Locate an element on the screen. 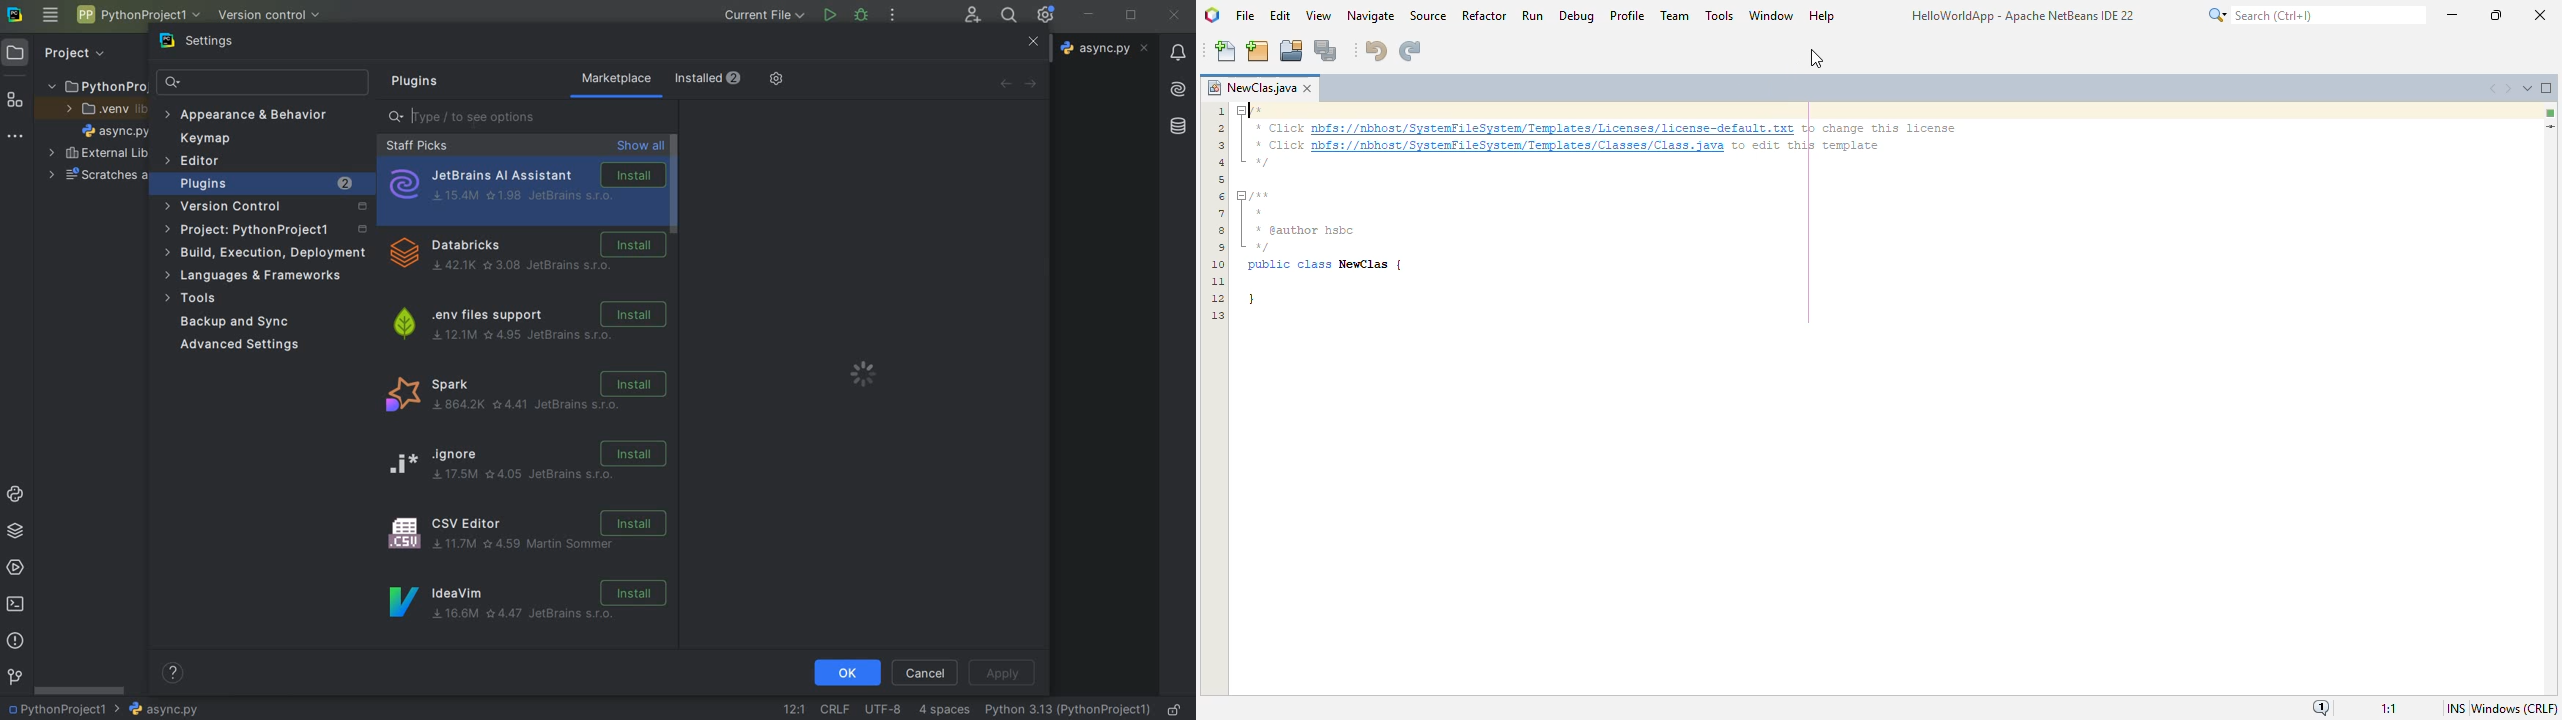 This screenshot has width=2576, height=728. help is located at coordinates (175, 675).